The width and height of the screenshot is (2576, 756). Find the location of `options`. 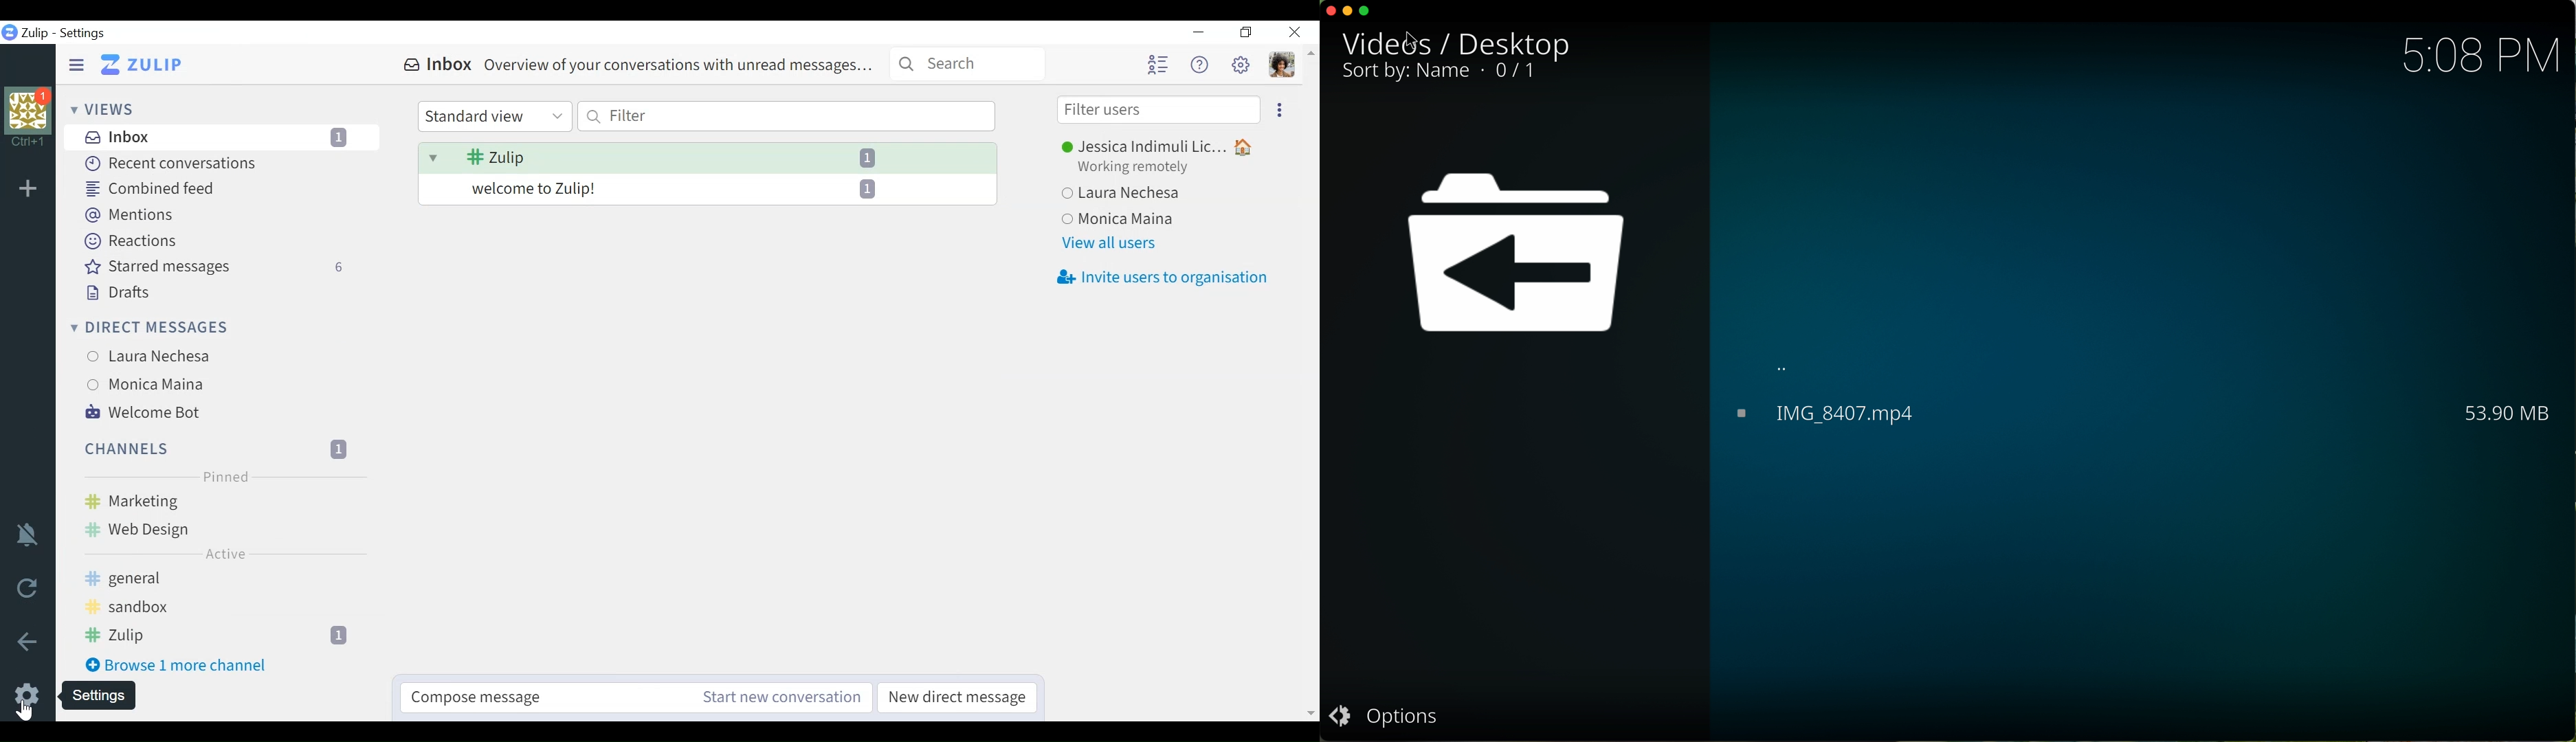

options is located at coordinates (1386, 715).